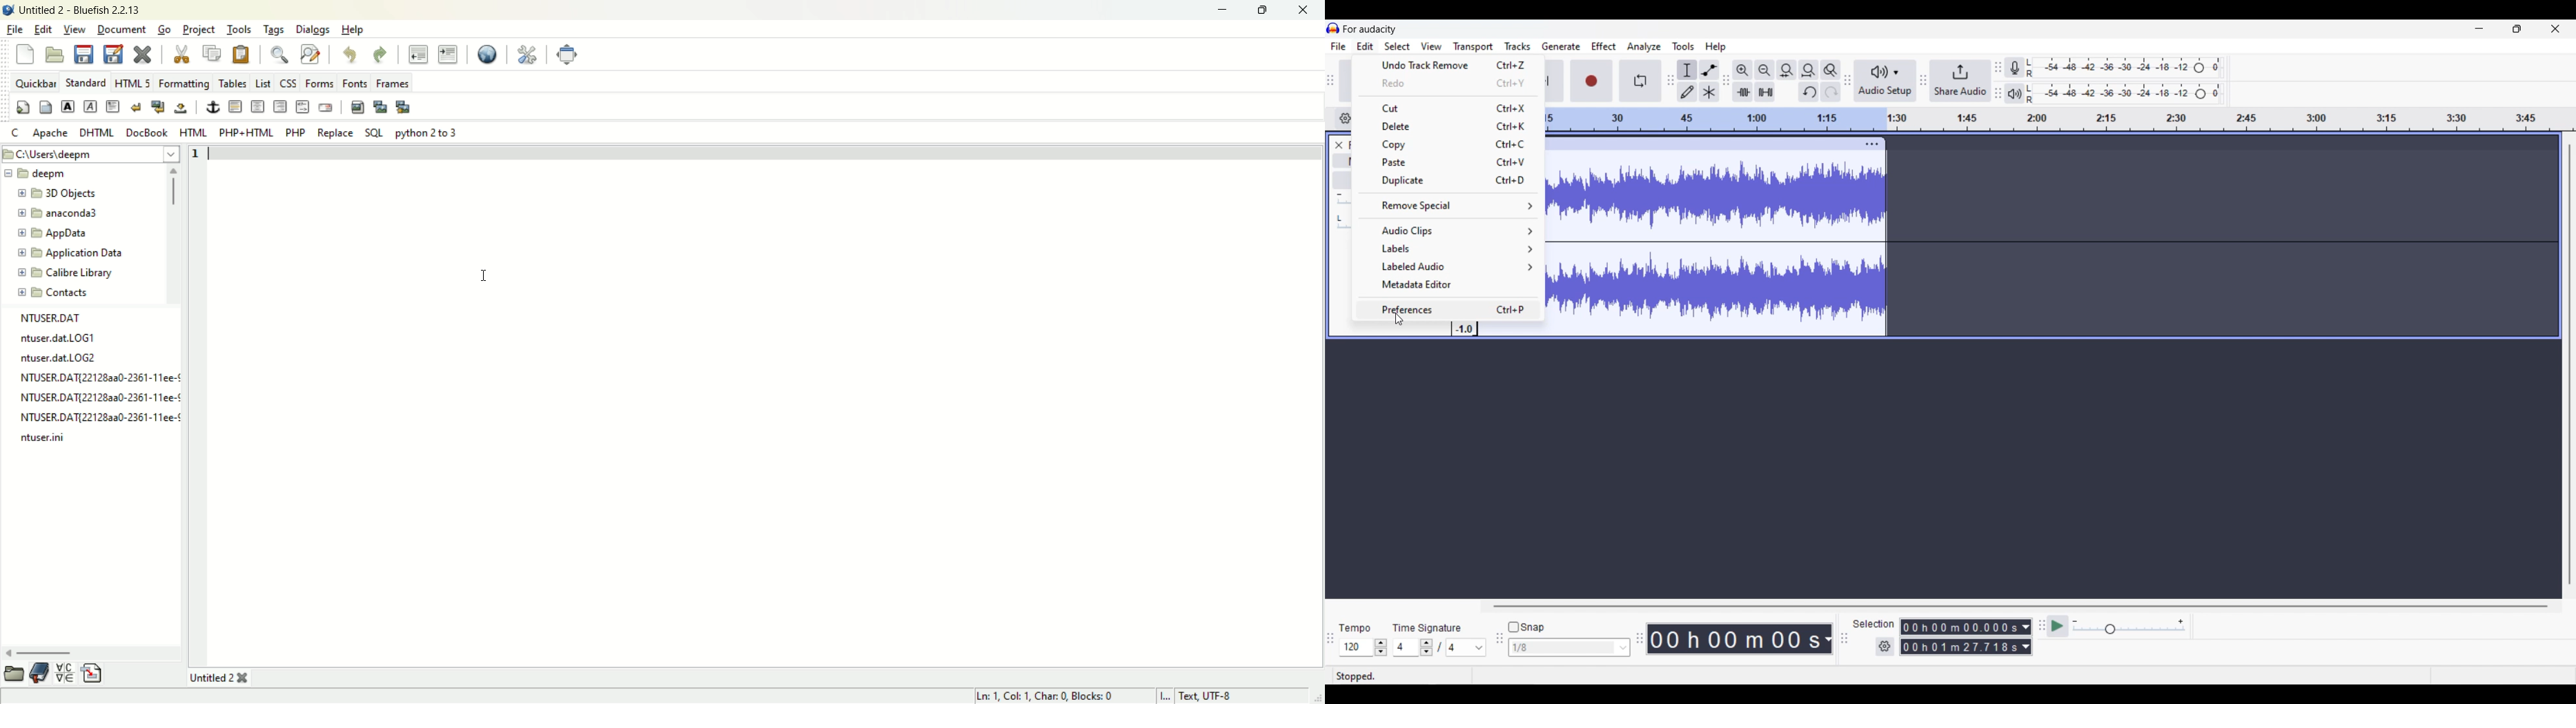 Image resolution: width=2576 pixels, height=728 pixels. I want to click on break, so click(139, 107).